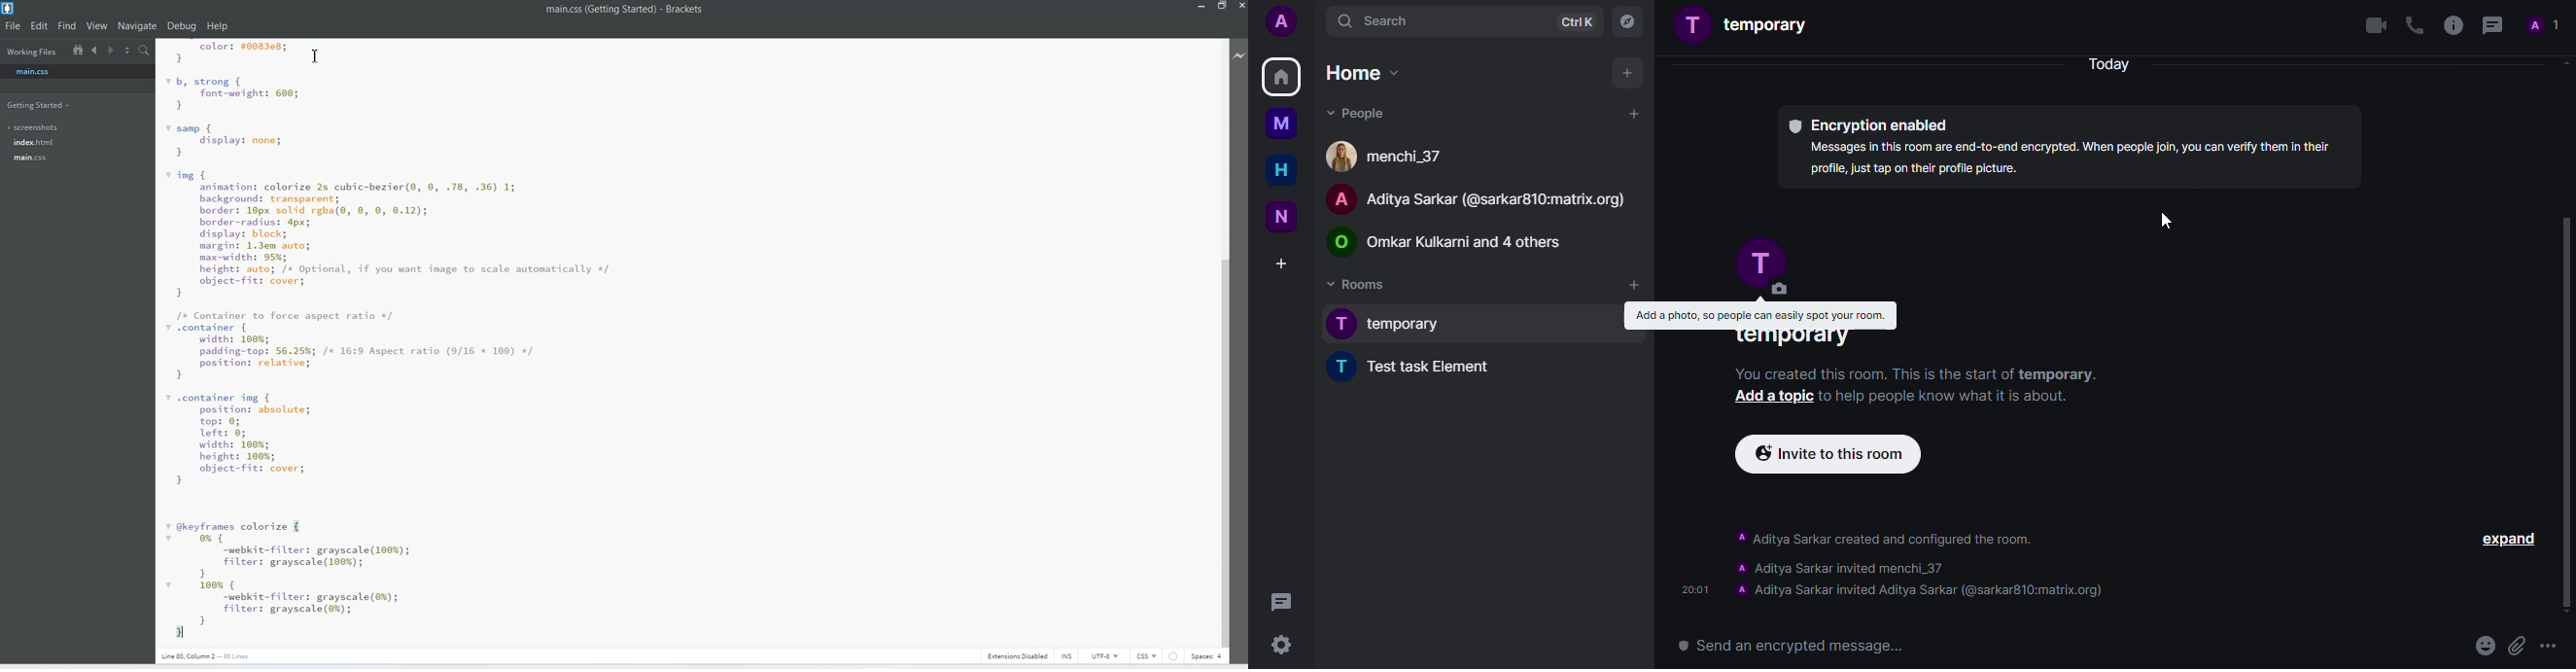 The width and height of the screenshot is (2576, 672). Describe the element at coordinates (1202, 7) in the screenshot. I see `Minimize` at that location.